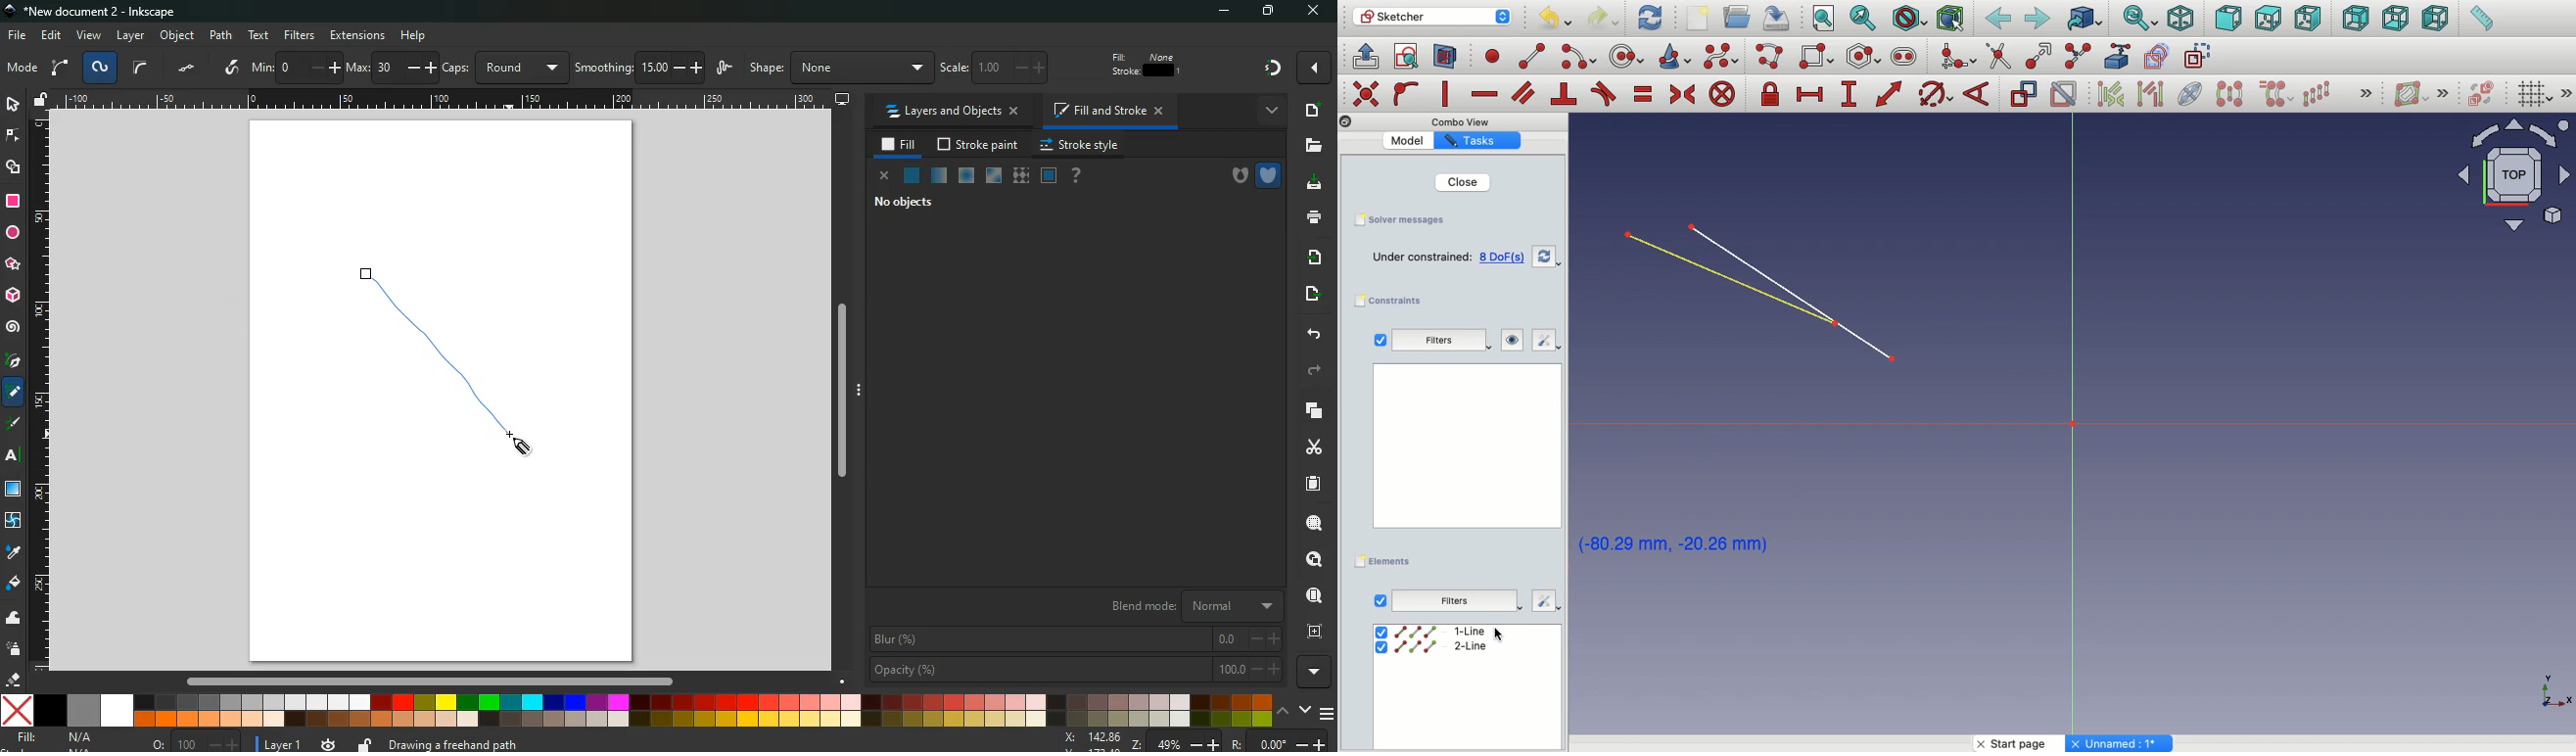 Image resolution: width=2576 pixels, height=756 pixels. What do you see at coordinates (1579, 57) in the screenshot?
I see `arc` at bounding box center [1579, 57].